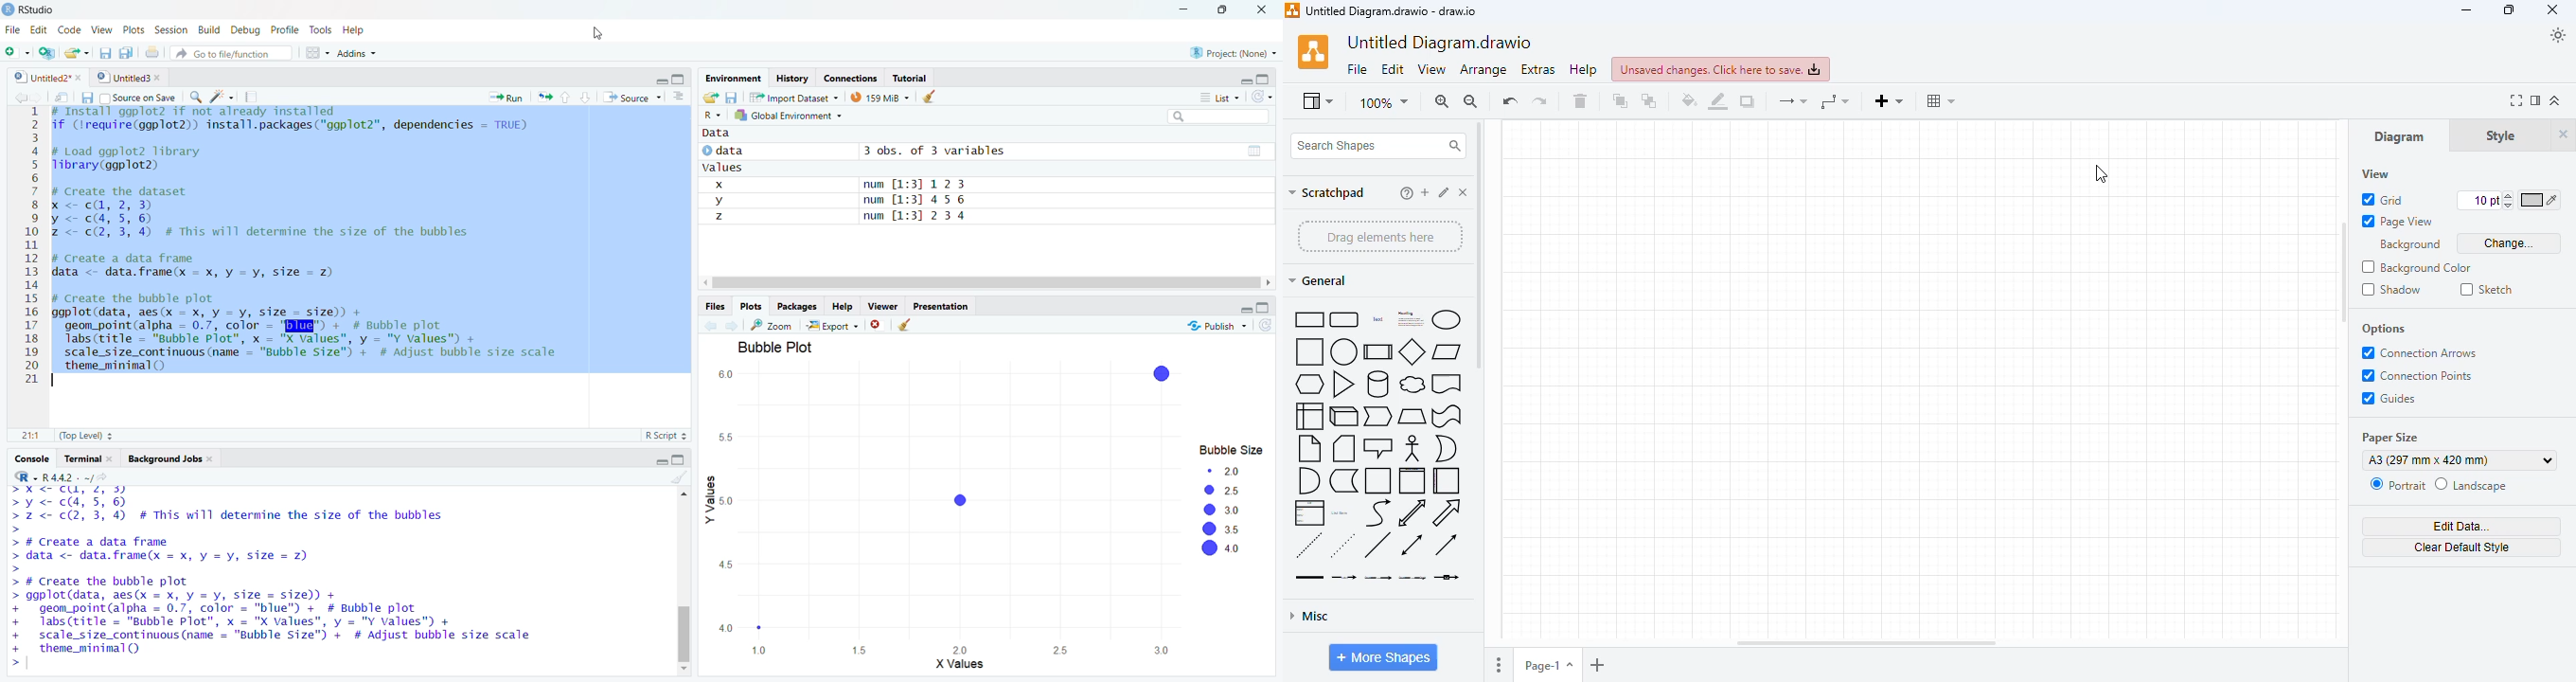 The height and width of the screenshot is (700, 2576). Describe the element at coordinates (83, 98) in the screenshot. I see `save` at that location.